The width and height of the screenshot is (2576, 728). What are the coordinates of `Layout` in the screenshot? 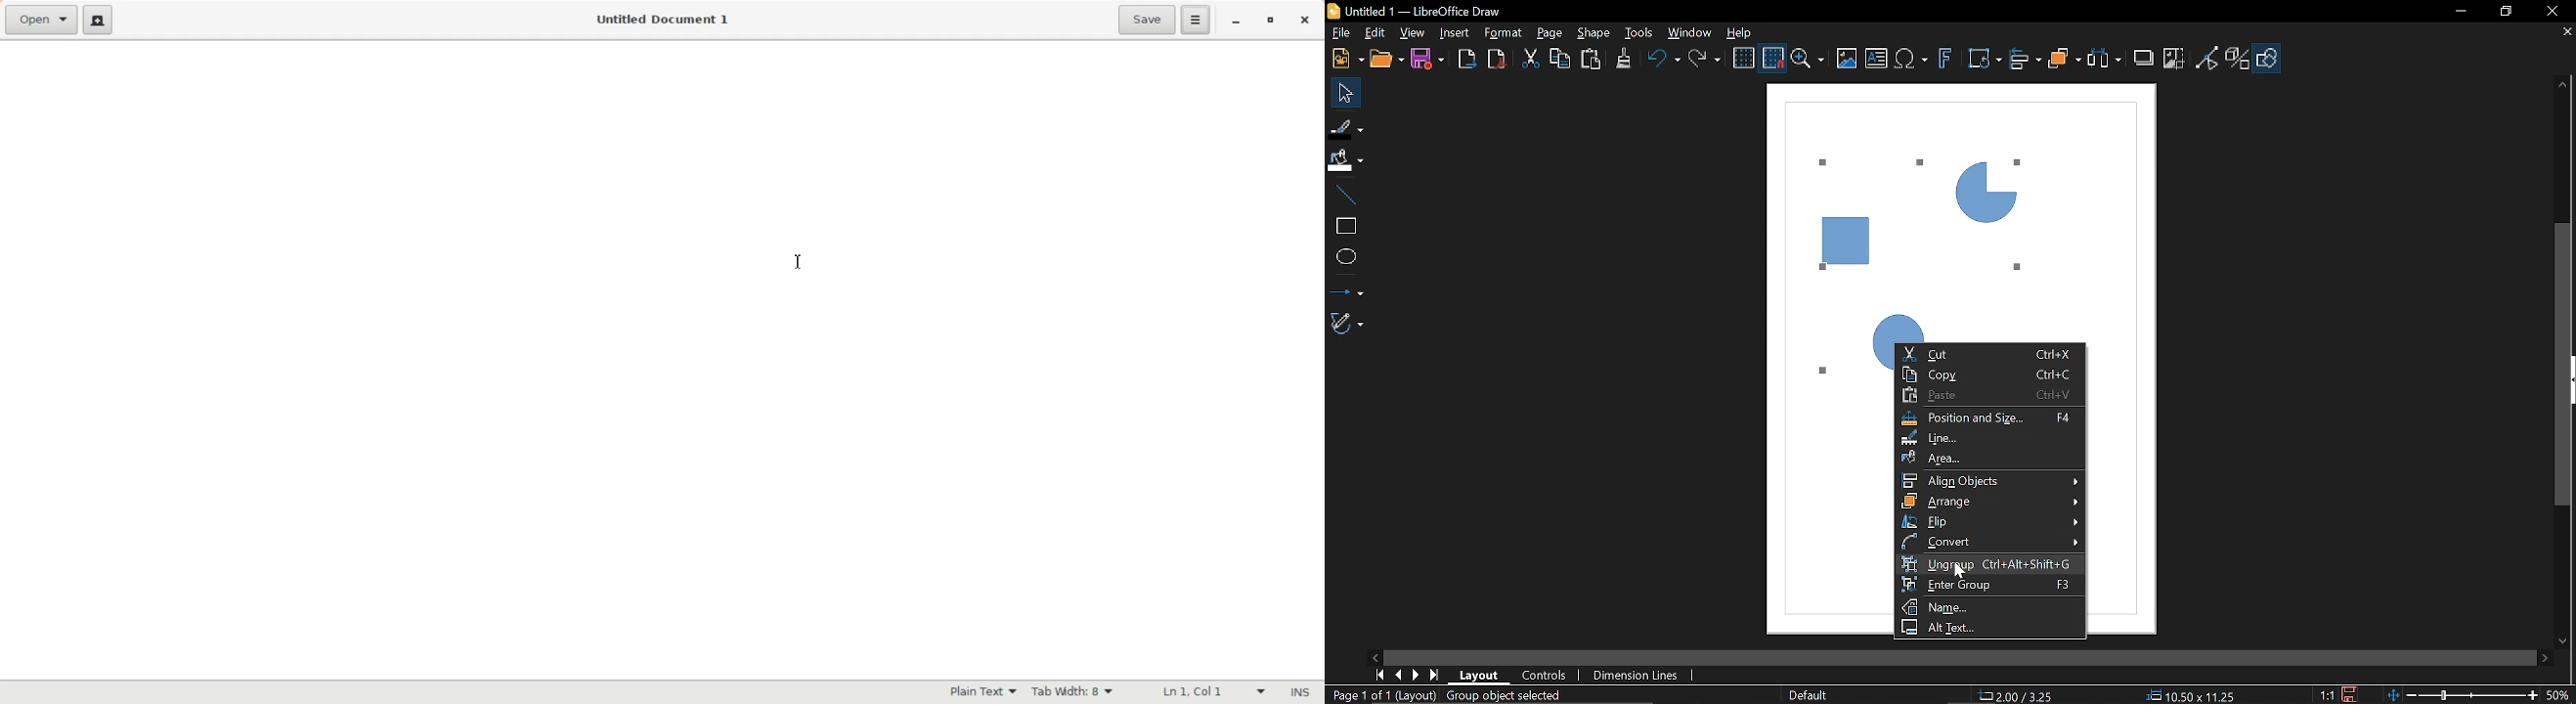 It's located at (1481, 677).